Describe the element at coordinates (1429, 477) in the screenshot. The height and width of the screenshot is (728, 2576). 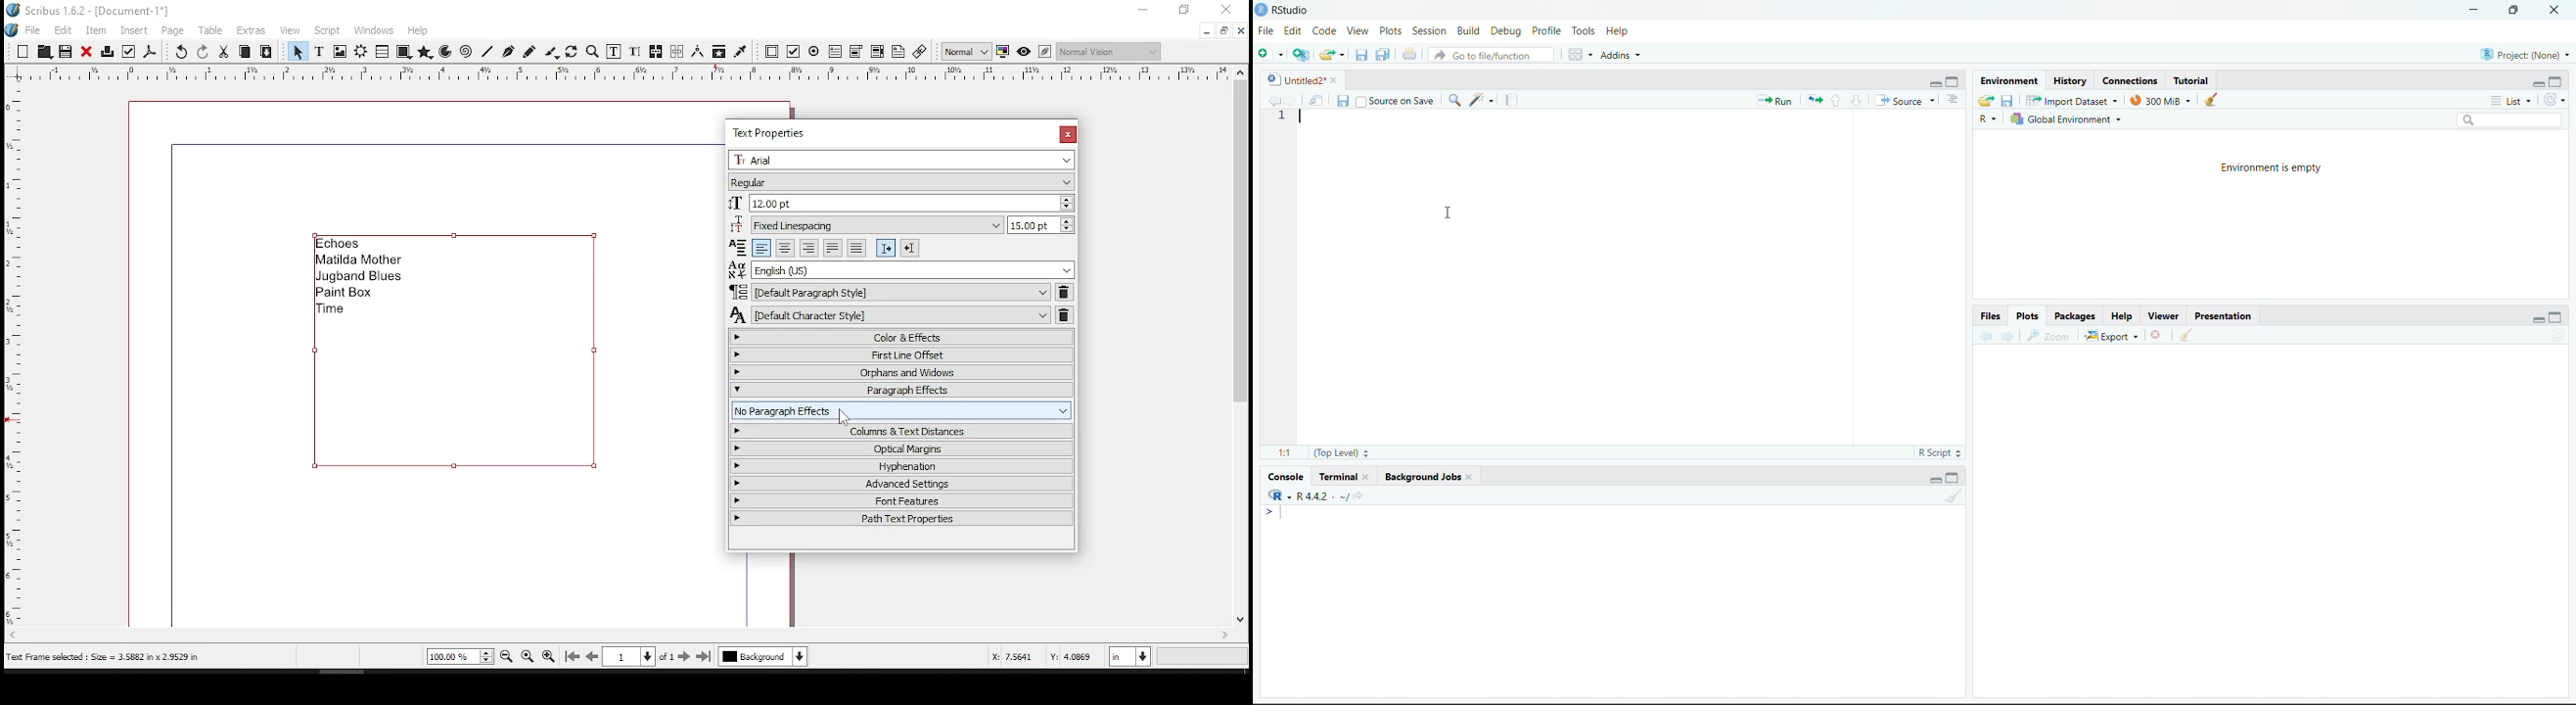
I see `Background Jobs` at that location.